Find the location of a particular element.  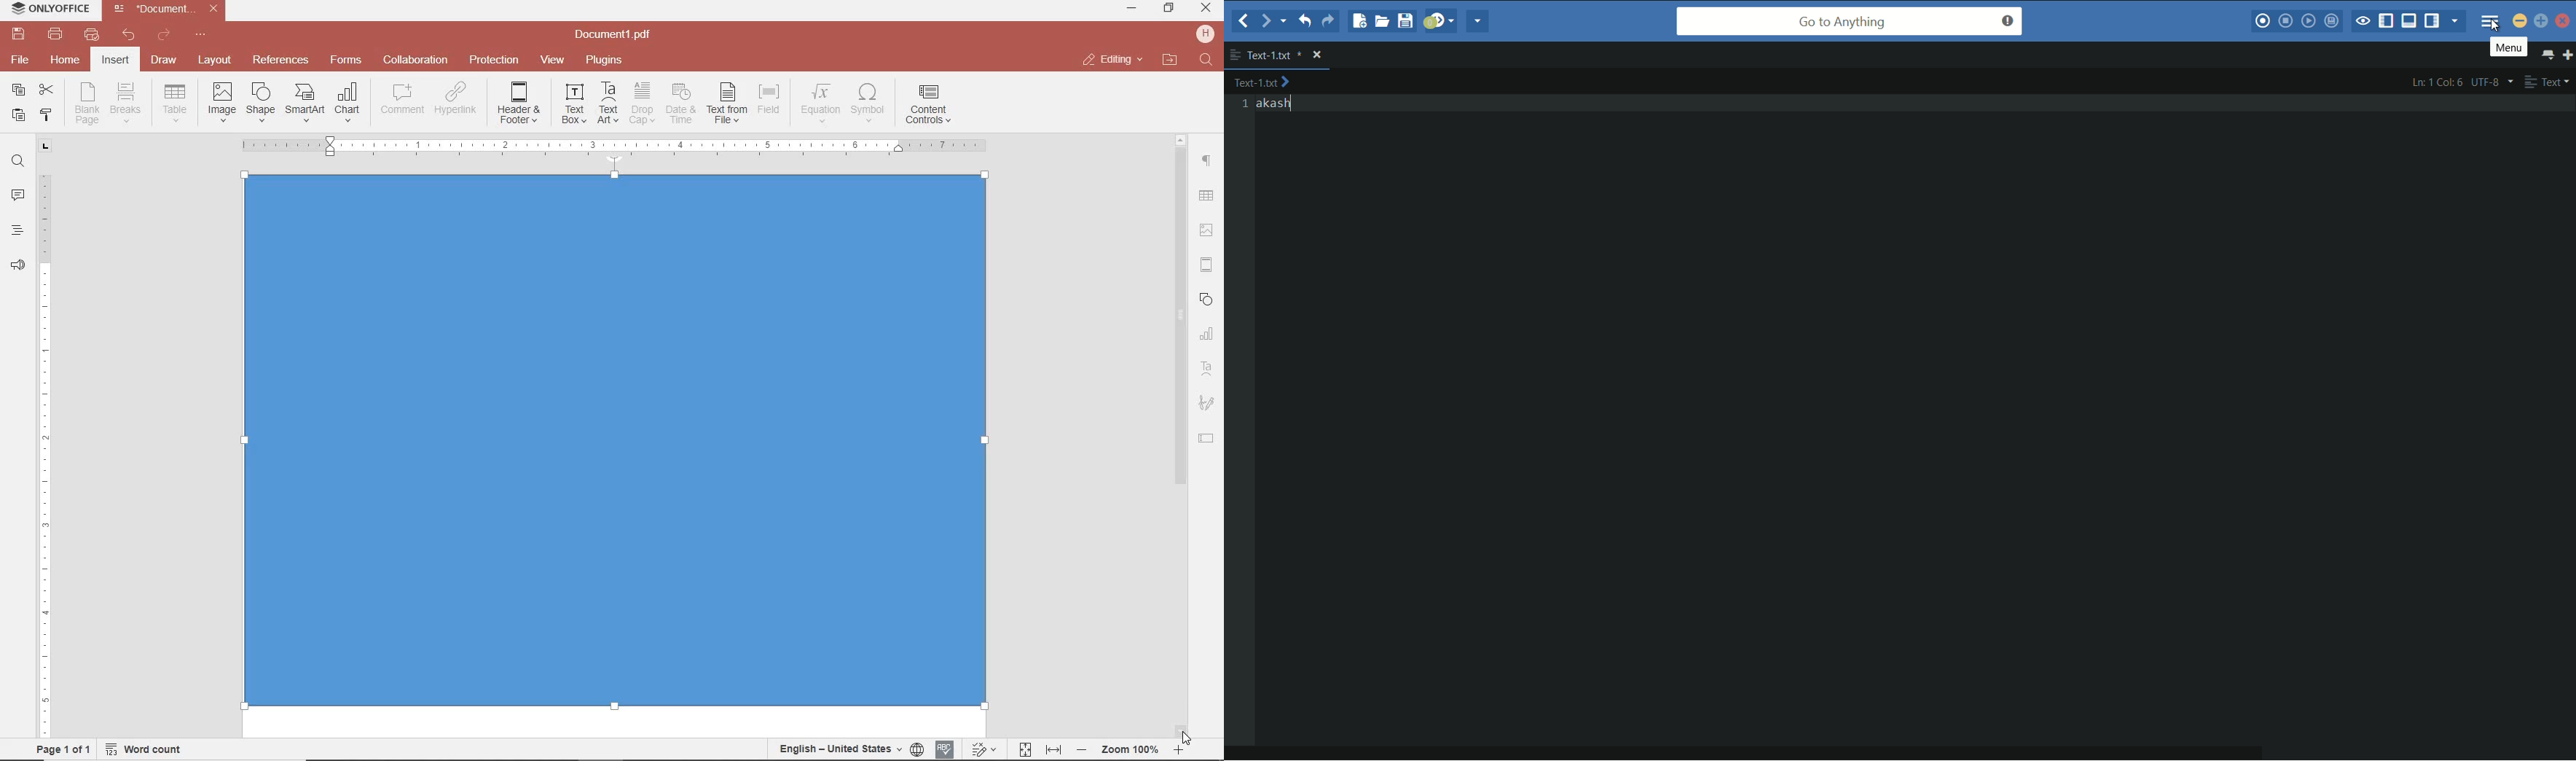

scrollbar is located at coordinates (1178, 435).